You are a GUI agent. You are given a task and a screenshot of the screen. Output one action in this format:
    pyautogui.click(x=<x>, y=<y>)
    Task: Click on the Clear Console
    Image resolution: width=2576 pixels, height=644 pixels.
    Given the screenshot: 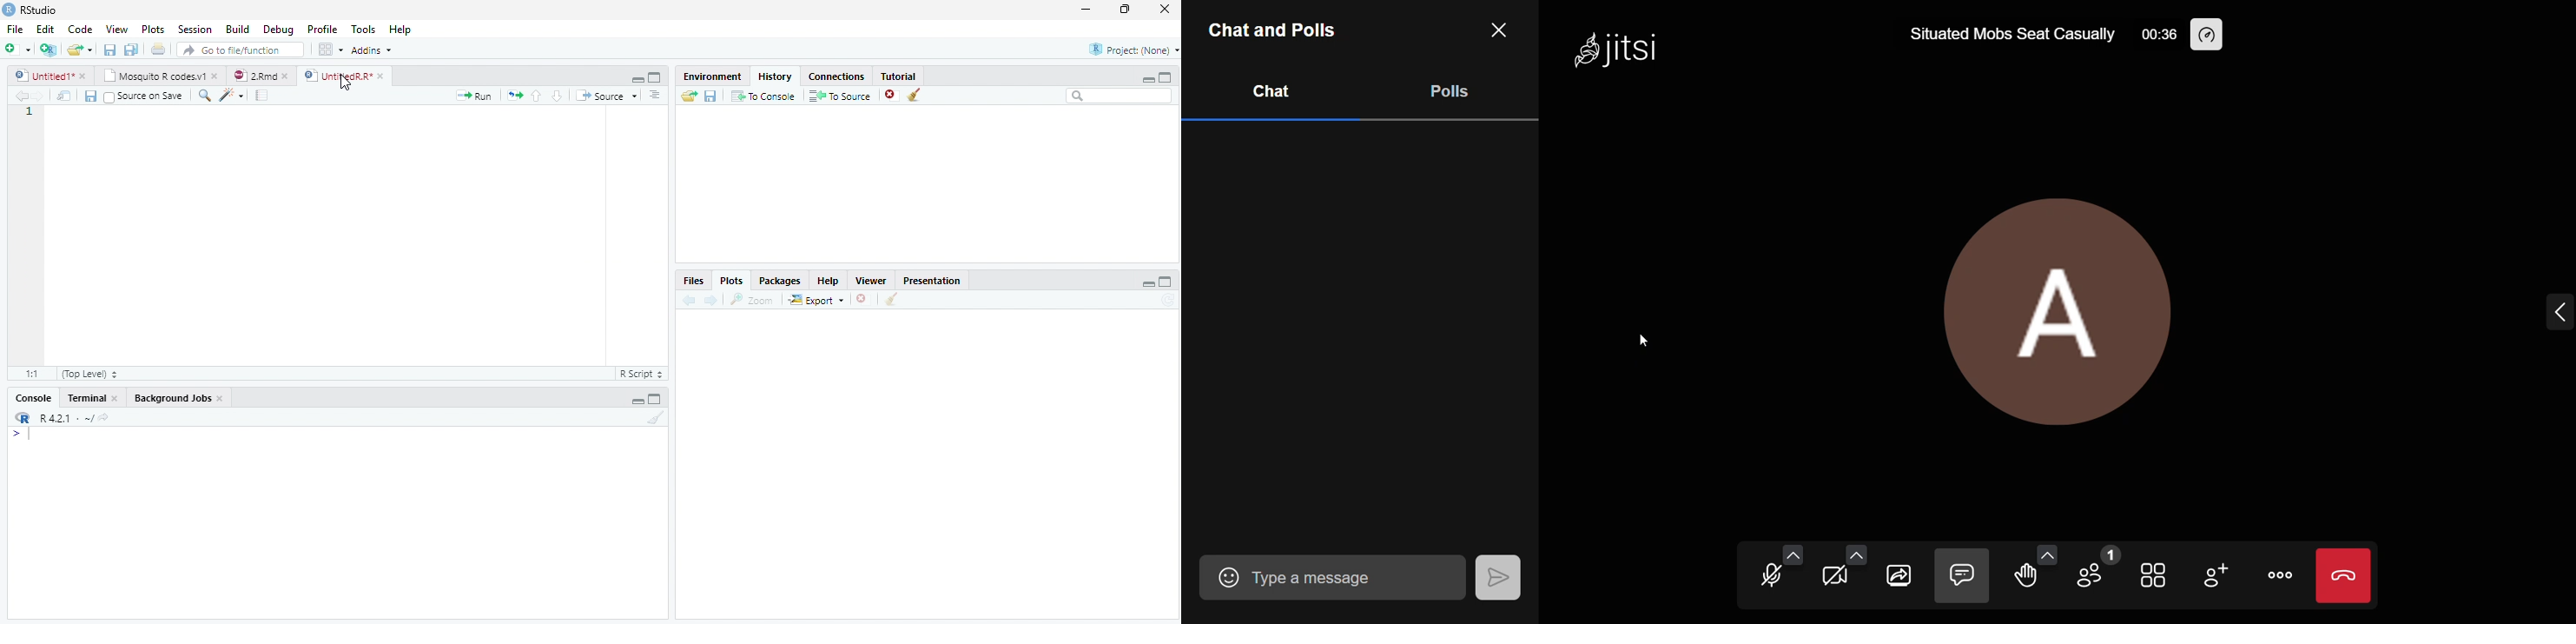 What is the action you would take?
    pyautogui.click(x=892, y=299)
    